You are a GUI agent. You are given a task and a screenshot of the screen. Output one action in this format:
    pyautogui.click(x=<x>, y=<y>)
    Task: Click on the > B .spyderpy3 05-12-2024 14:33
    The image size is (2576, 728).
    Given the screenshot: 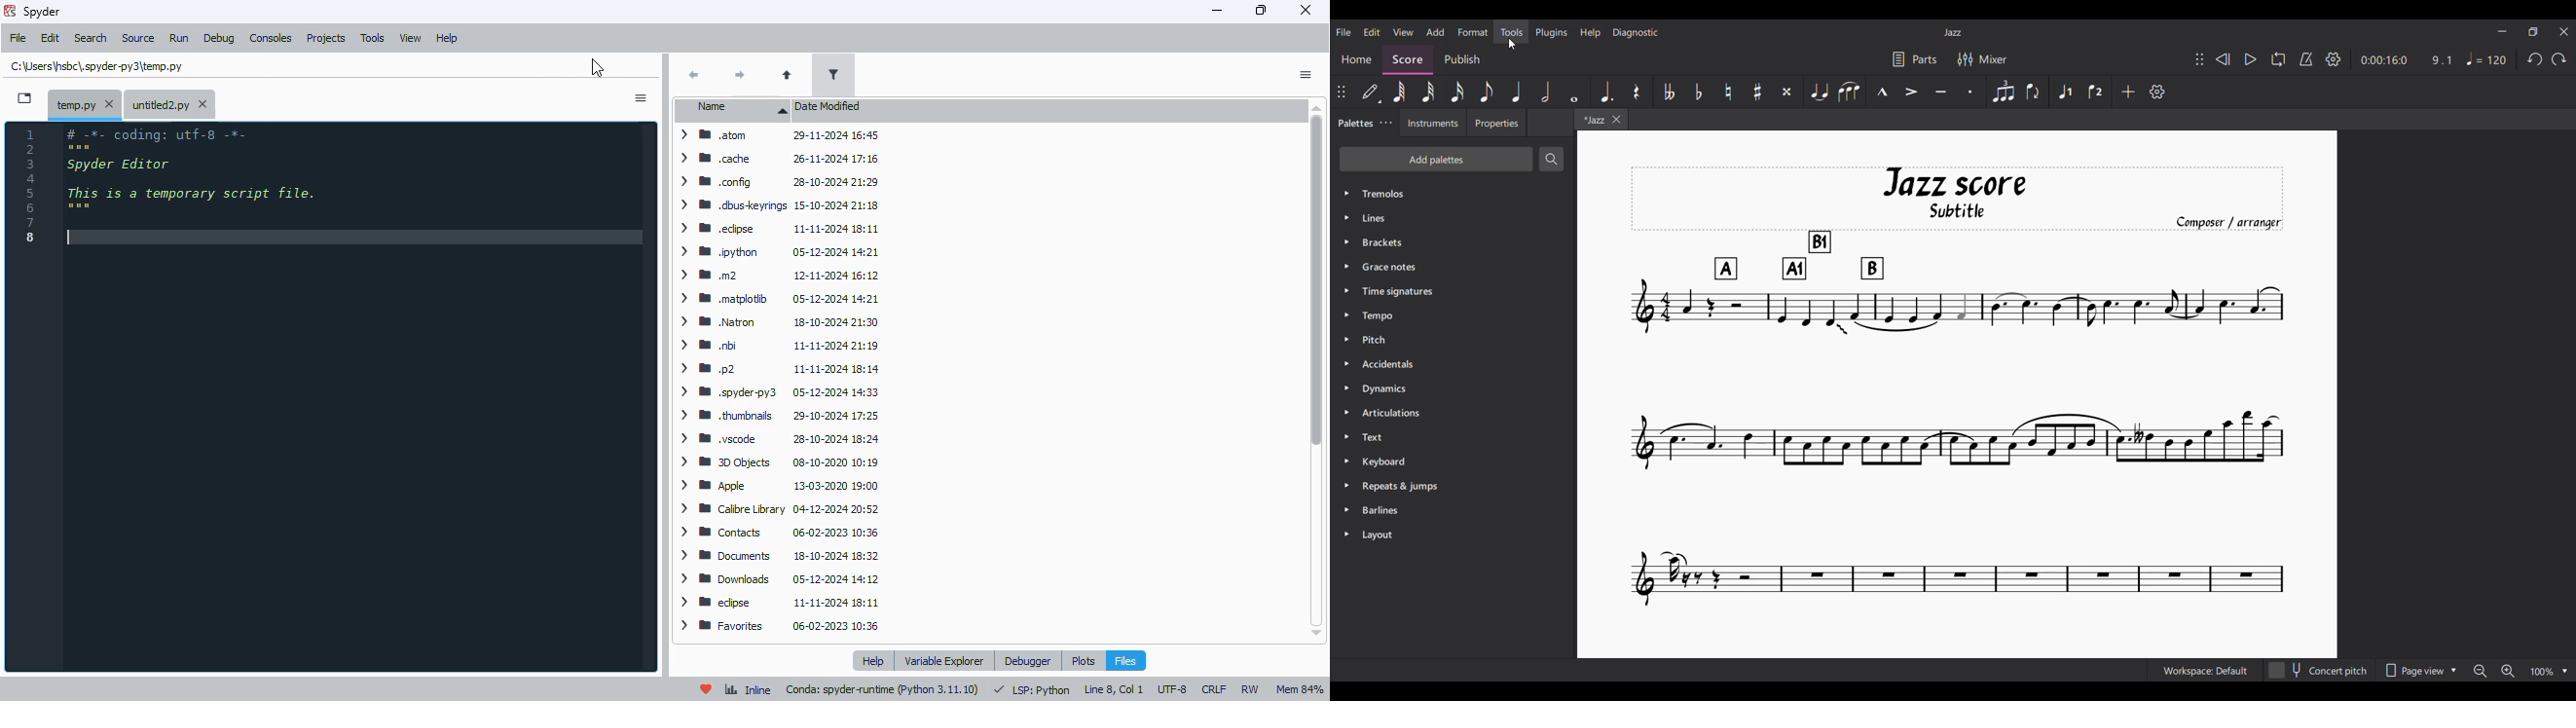 What is the action you would take?
    pyautogui.click(x=776, y=390)
    